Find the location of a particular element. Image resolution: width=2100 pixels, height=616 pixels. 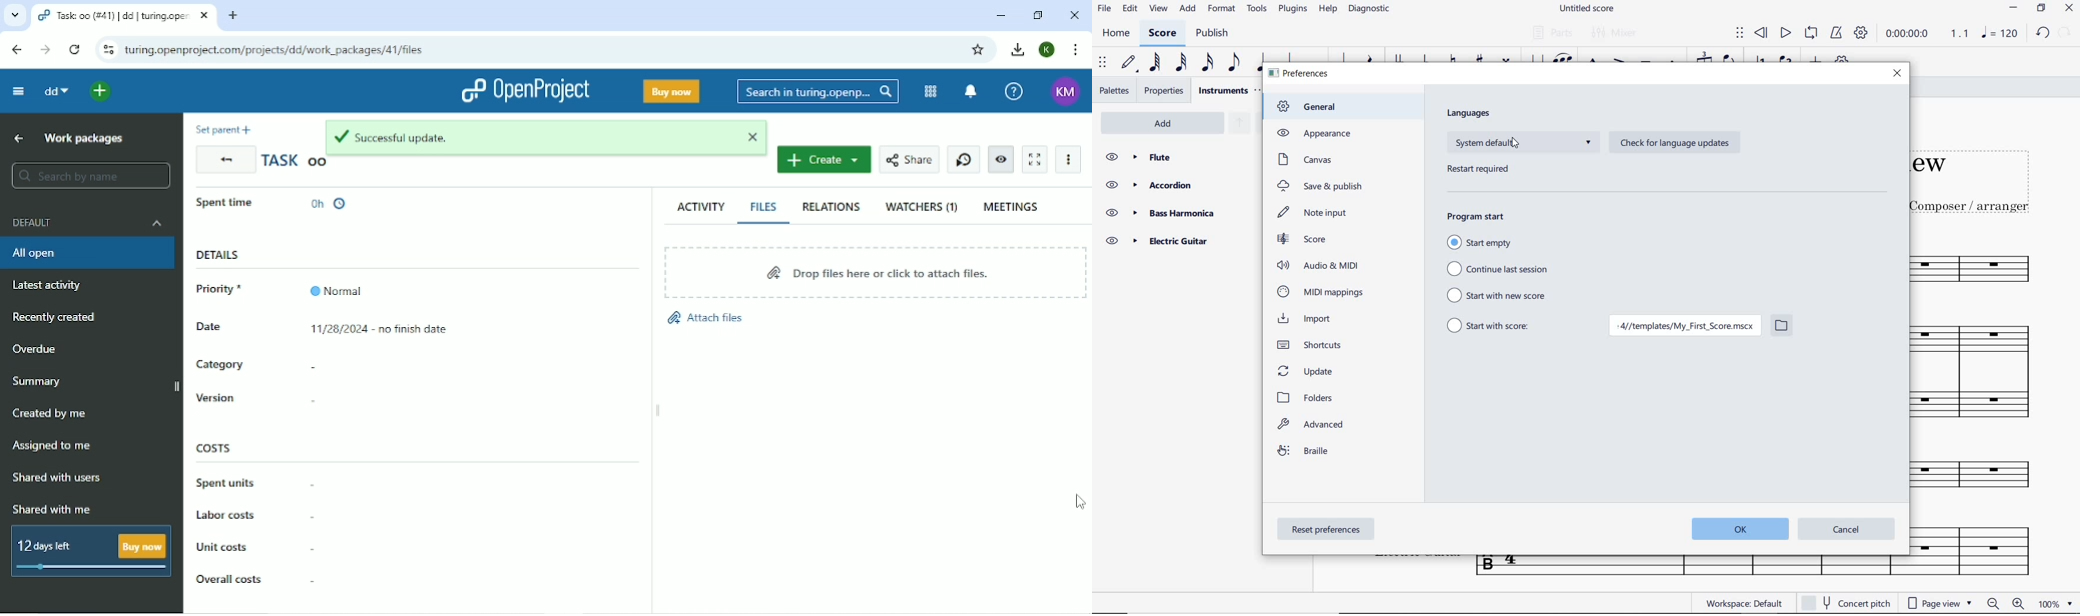

Assigned to me is located at coordinates (55, 447).